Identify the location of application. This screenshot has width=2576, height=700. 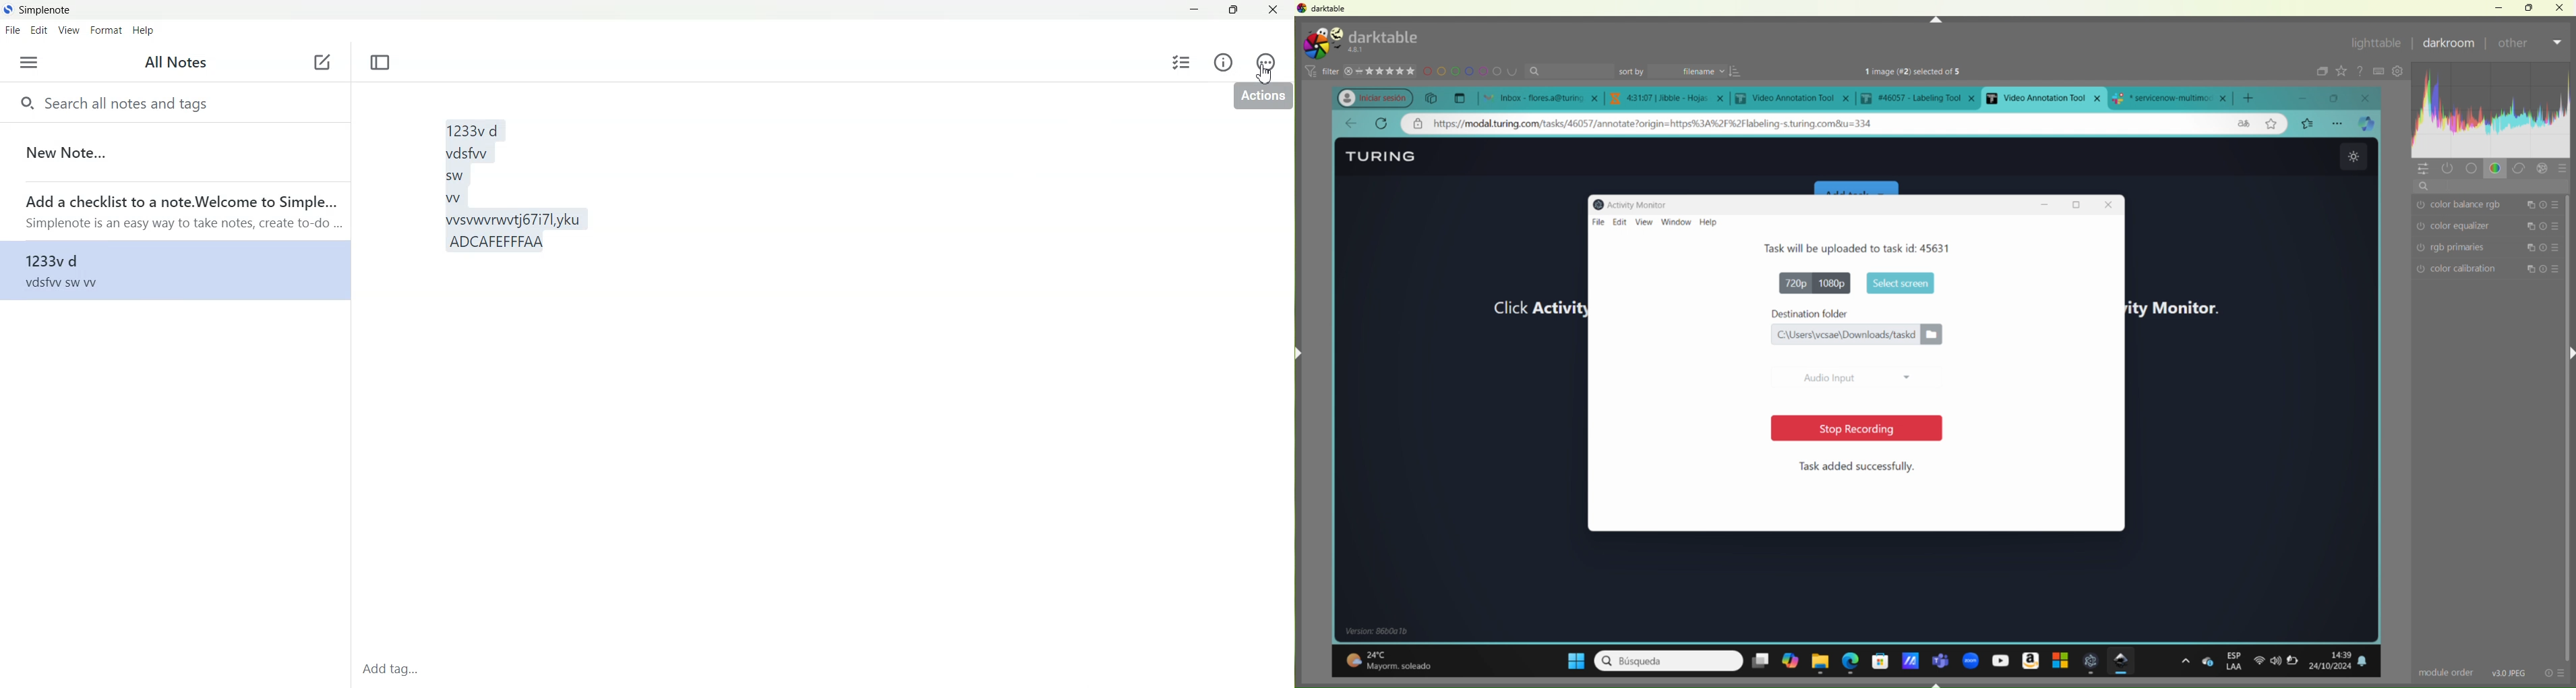
(1909, 657).